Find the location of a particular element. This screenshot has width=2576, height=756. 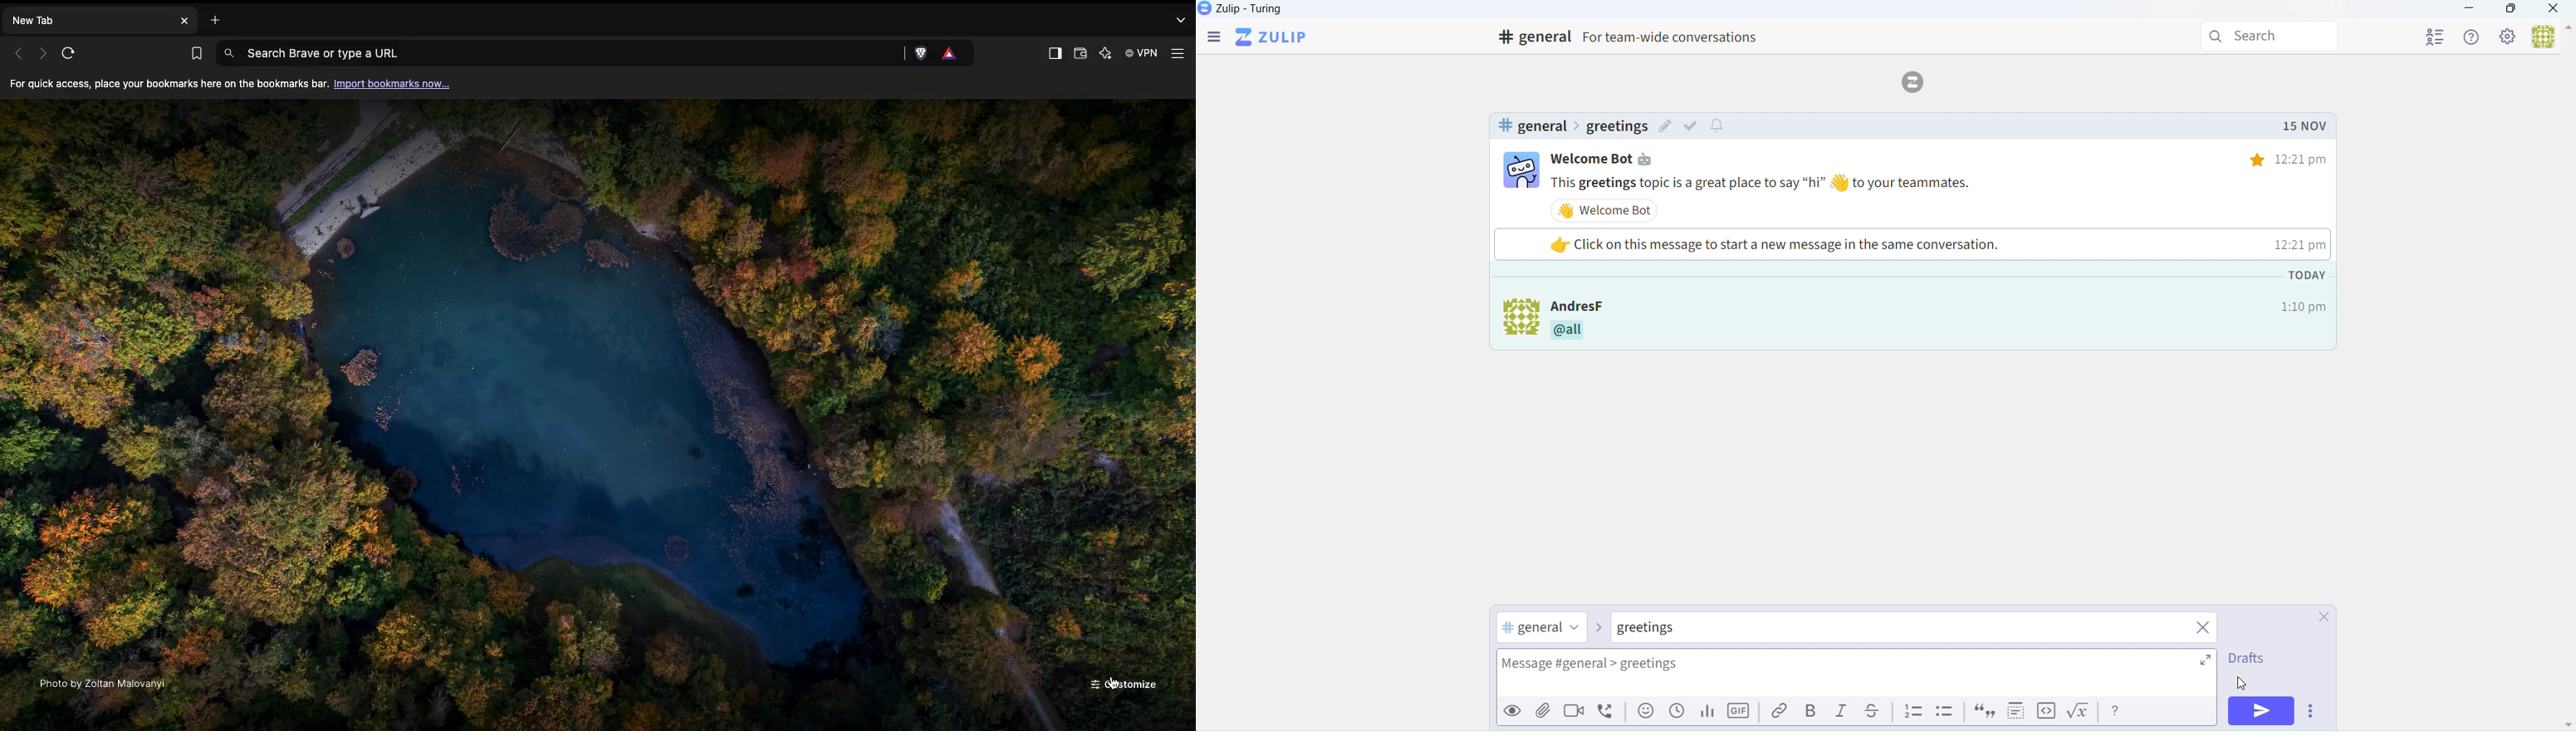

Message is located at coordinates (1862, 675).